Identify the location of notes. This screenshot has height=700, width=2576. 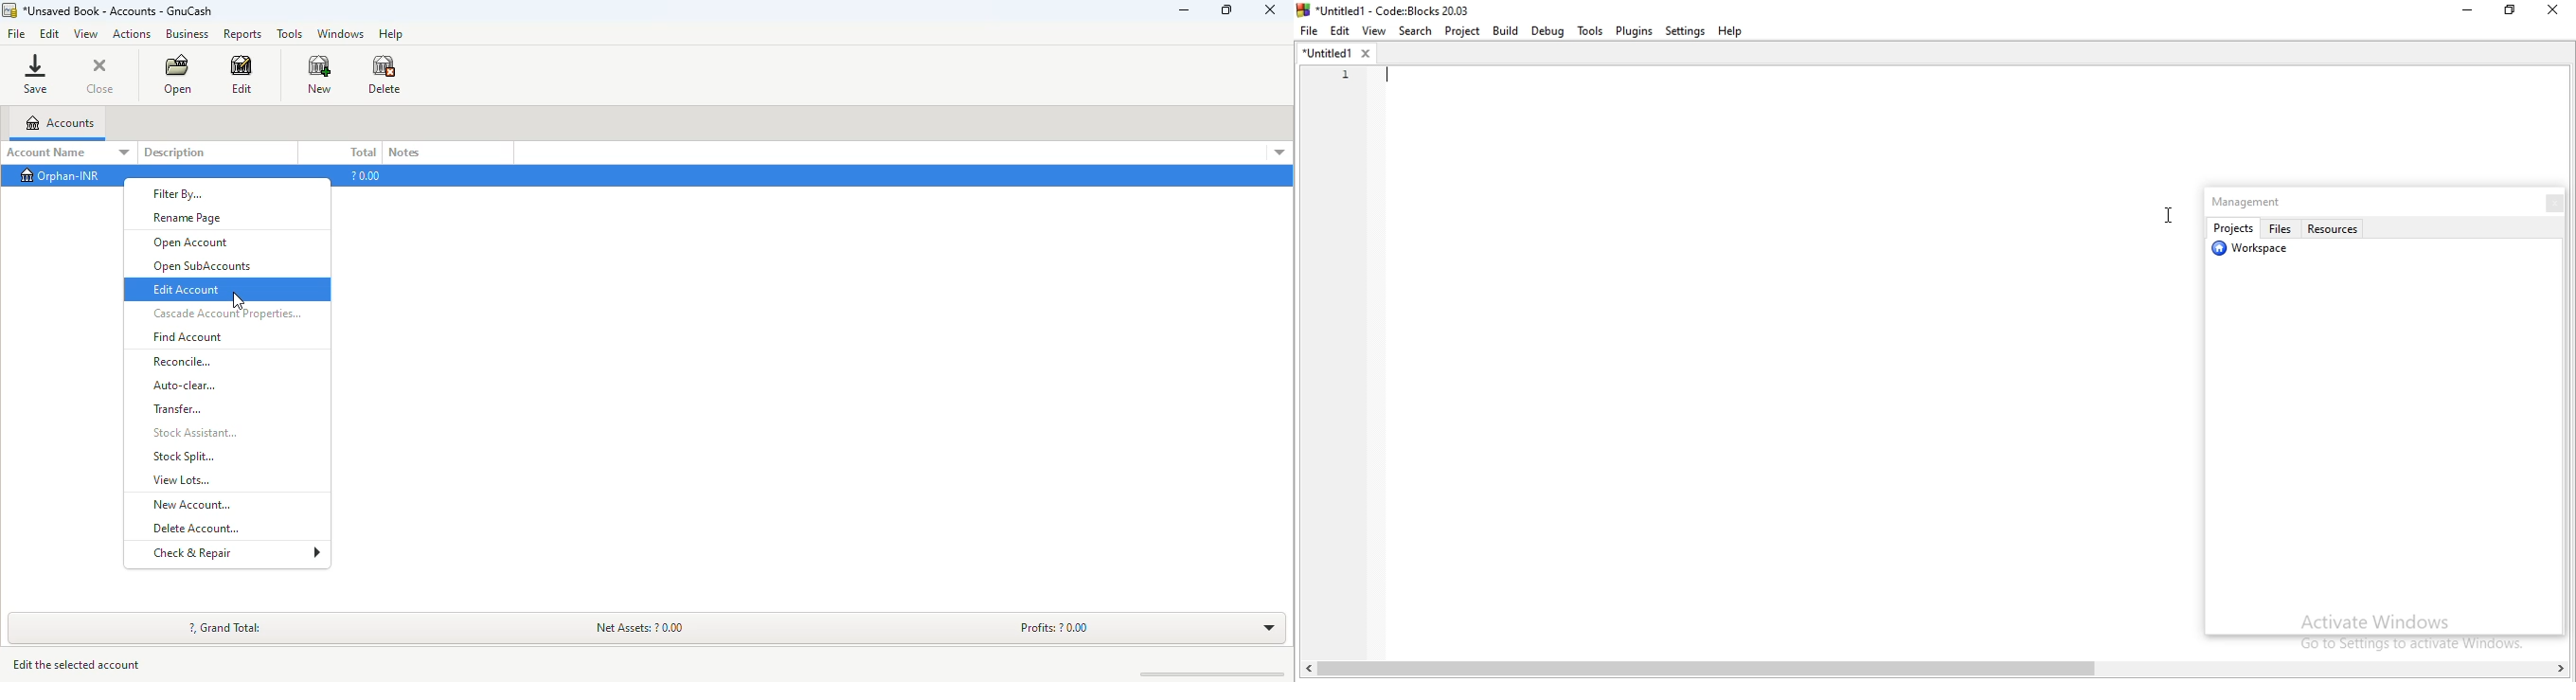
(404, 152).